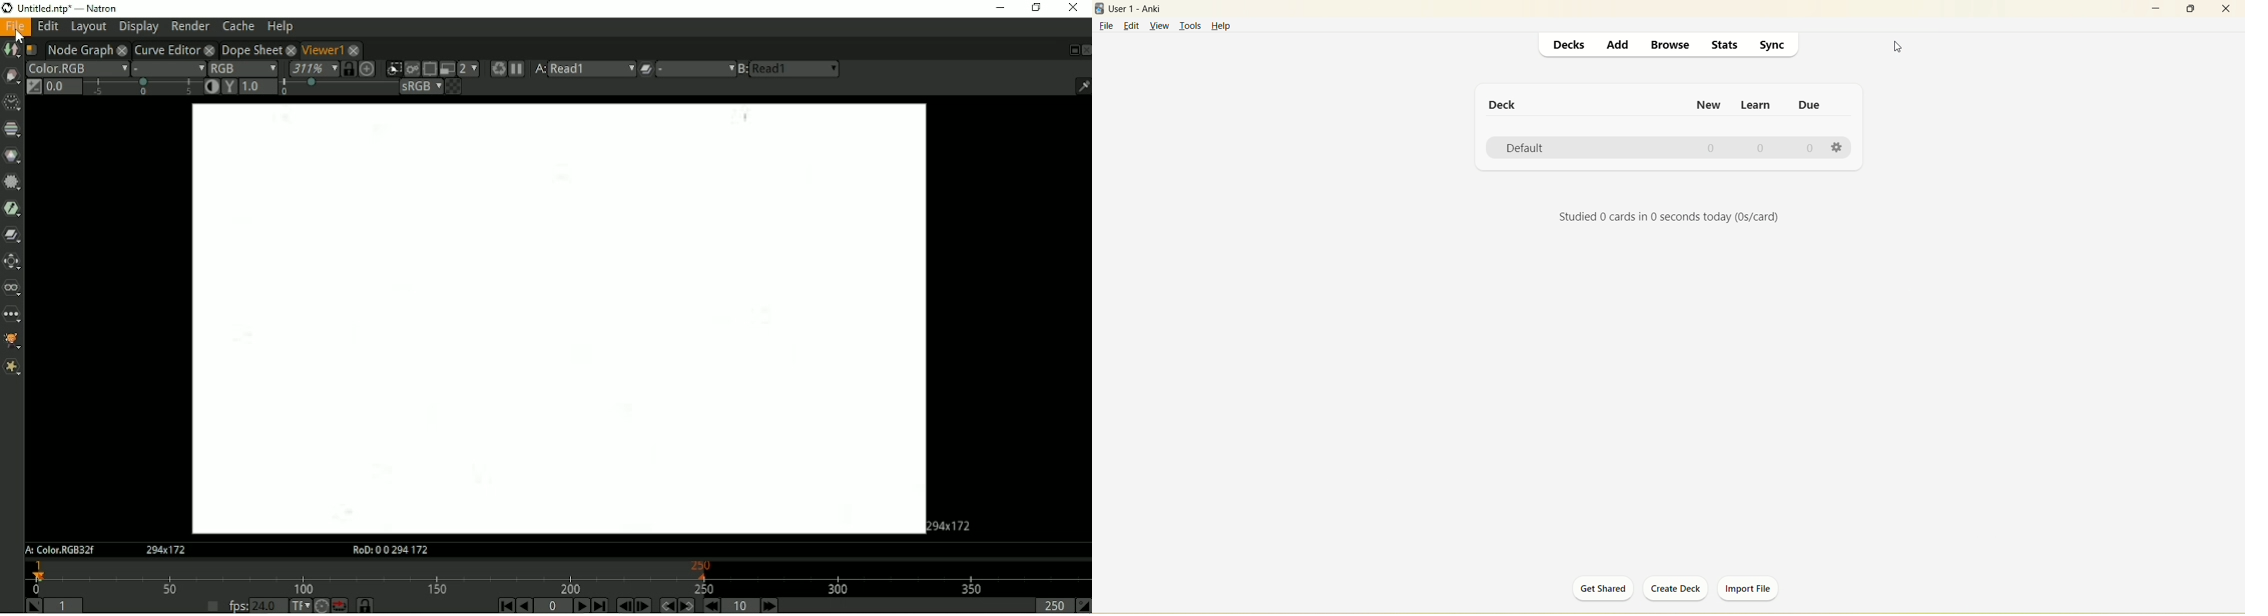 This screenshot has width=2268, height=616. What do you see at coordinates (166, 551) in the screenshot?
I see `Aspect` at bounding box center [166, 551].